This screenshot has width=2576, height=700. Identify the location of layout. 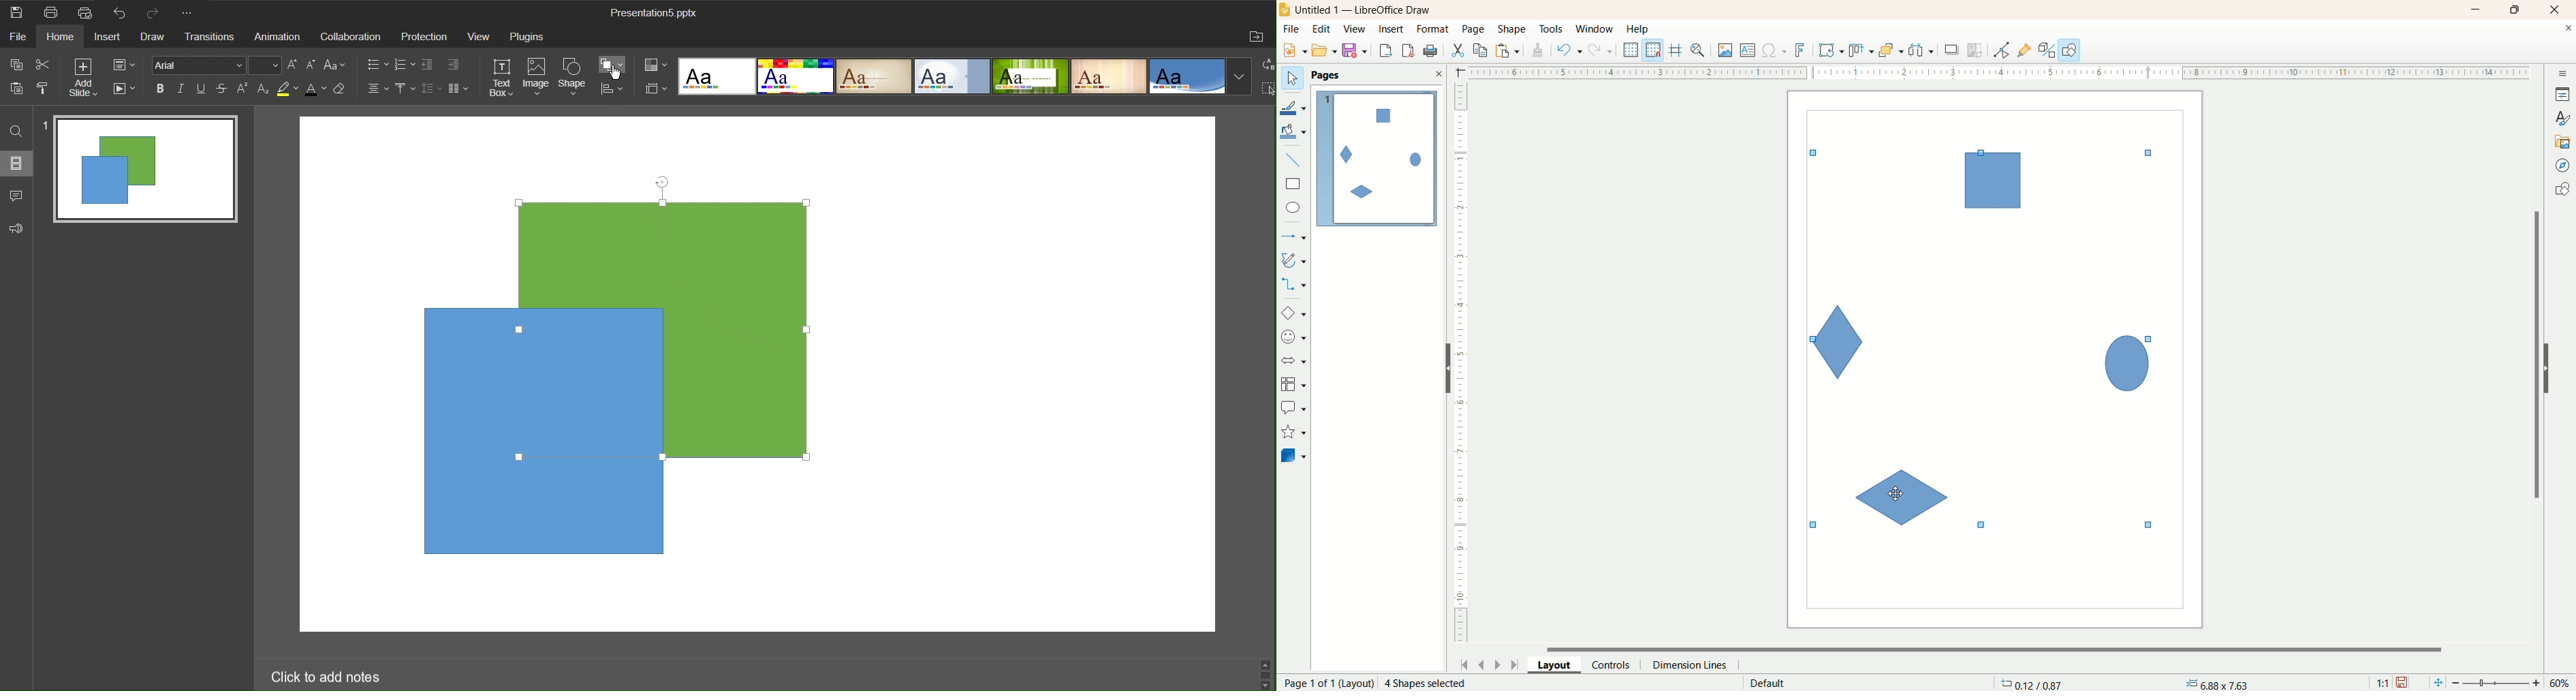
(1560, 664).